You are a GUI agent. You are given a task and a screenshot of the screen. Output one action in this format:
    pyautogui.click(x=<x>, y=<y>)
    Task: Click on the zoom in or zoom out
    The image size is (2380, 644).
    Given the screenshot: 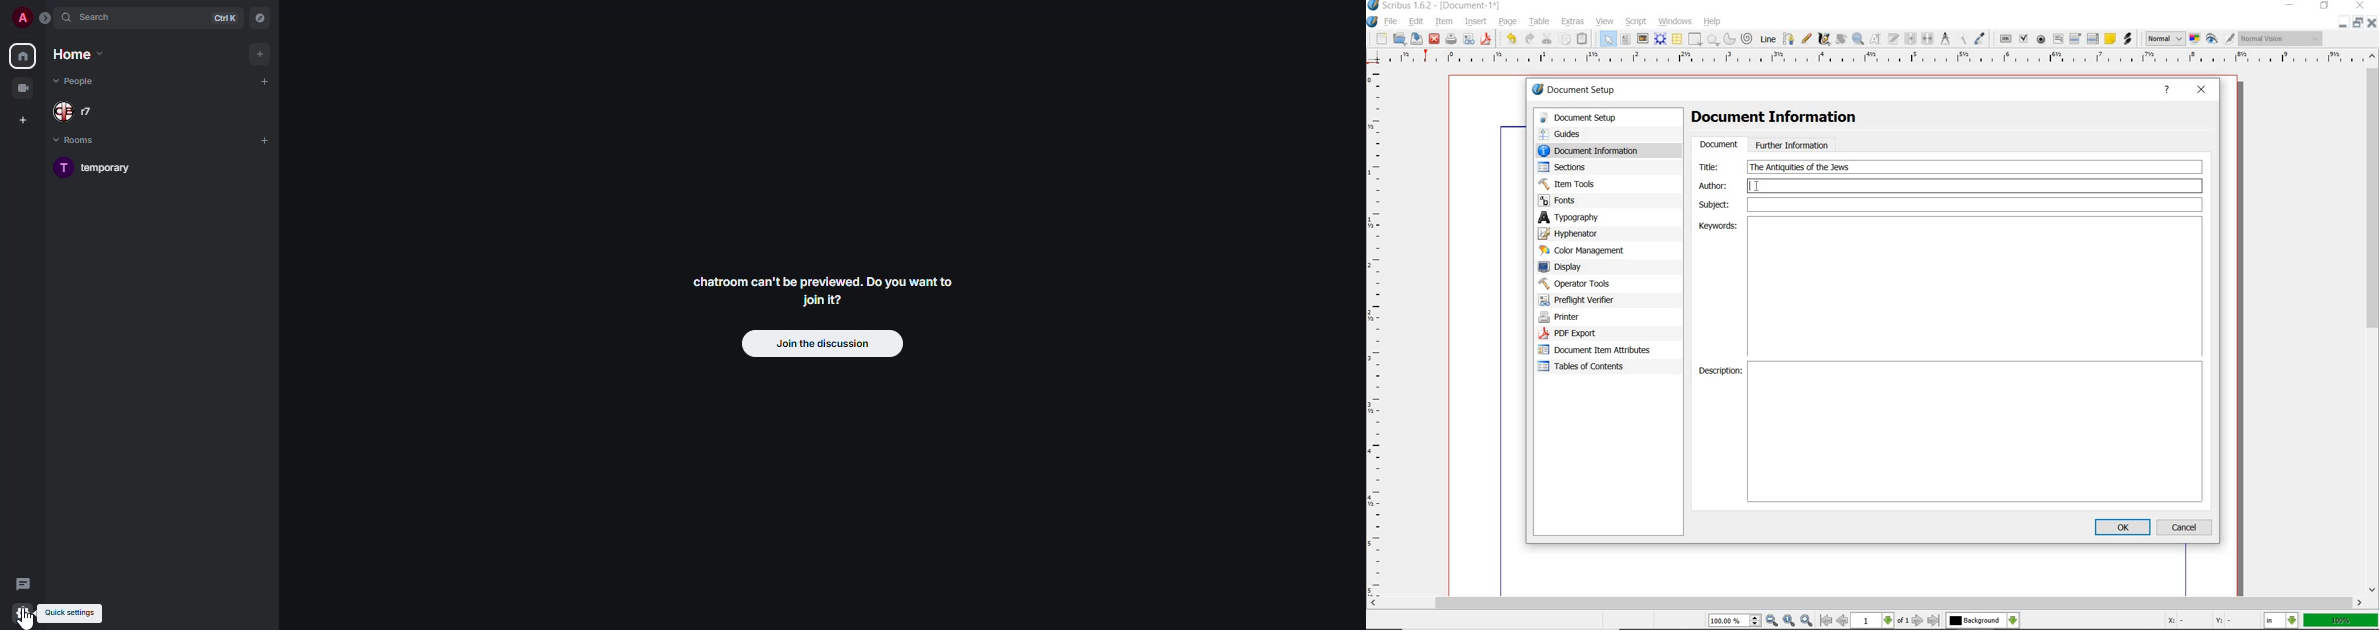 What is the action you would take?
    pyautogui.click(x=1858, y=40)
    